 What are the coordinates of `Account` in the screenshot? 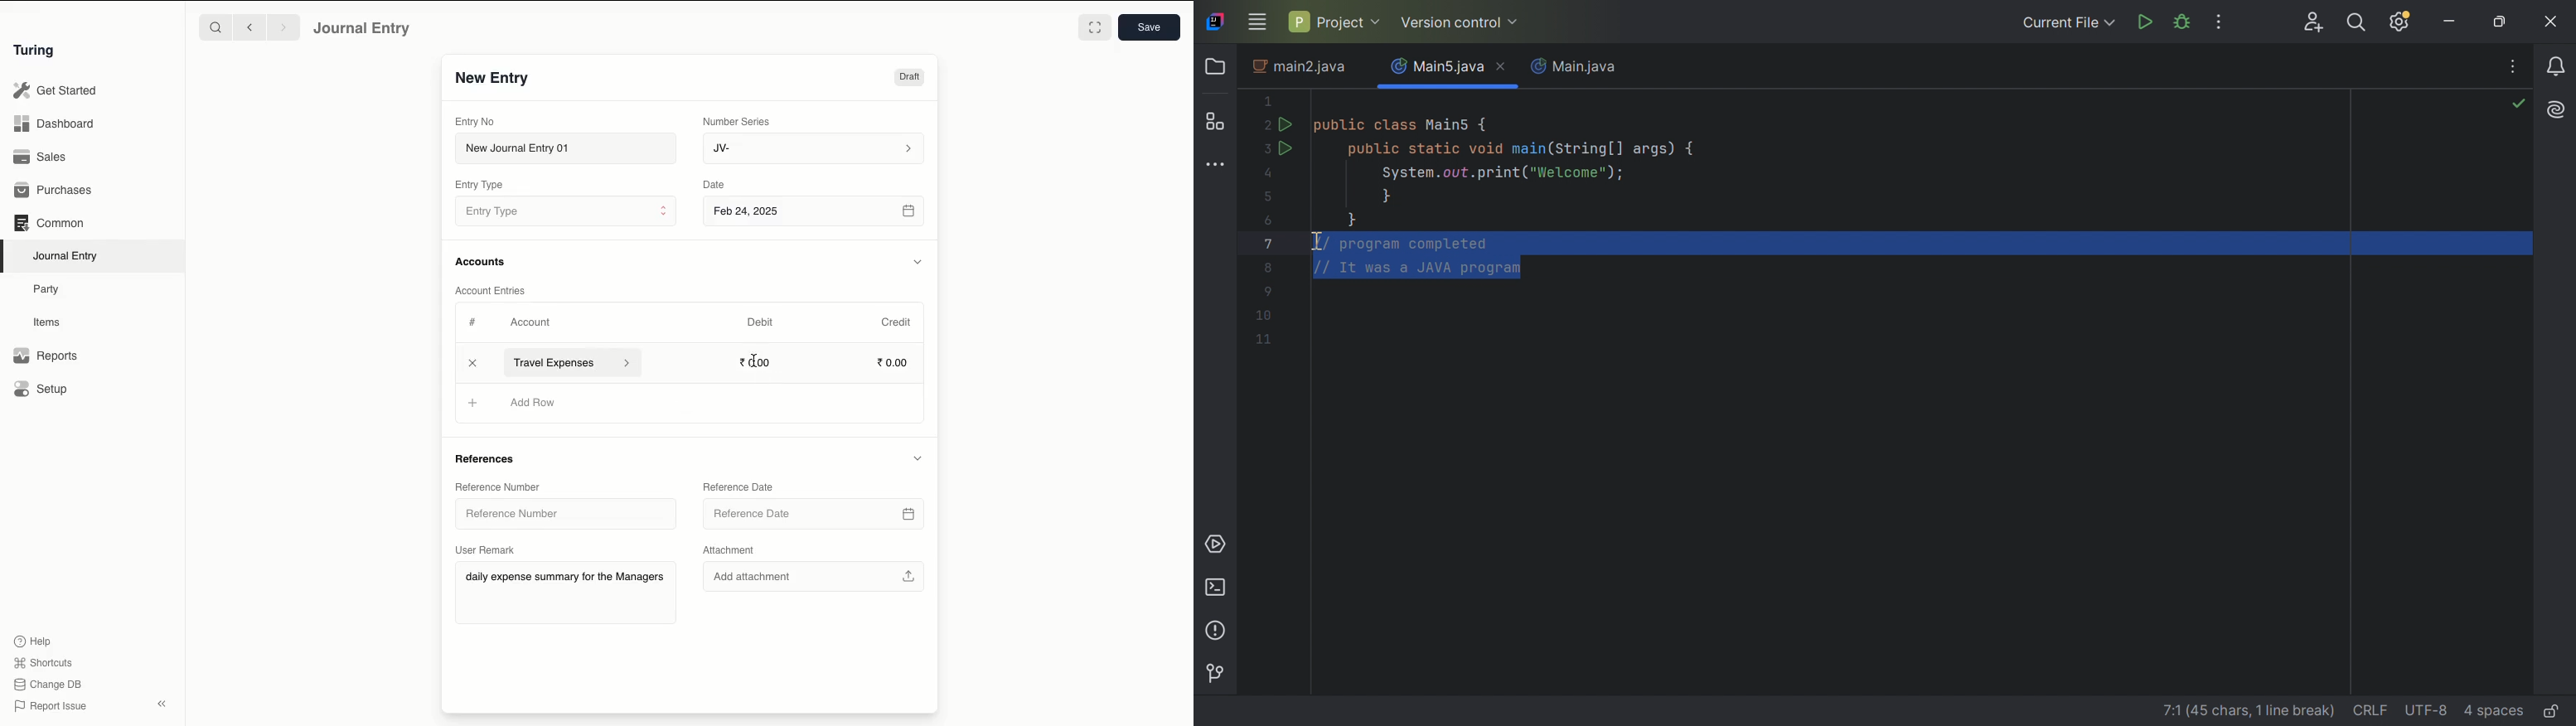 It's located at (531, 322).